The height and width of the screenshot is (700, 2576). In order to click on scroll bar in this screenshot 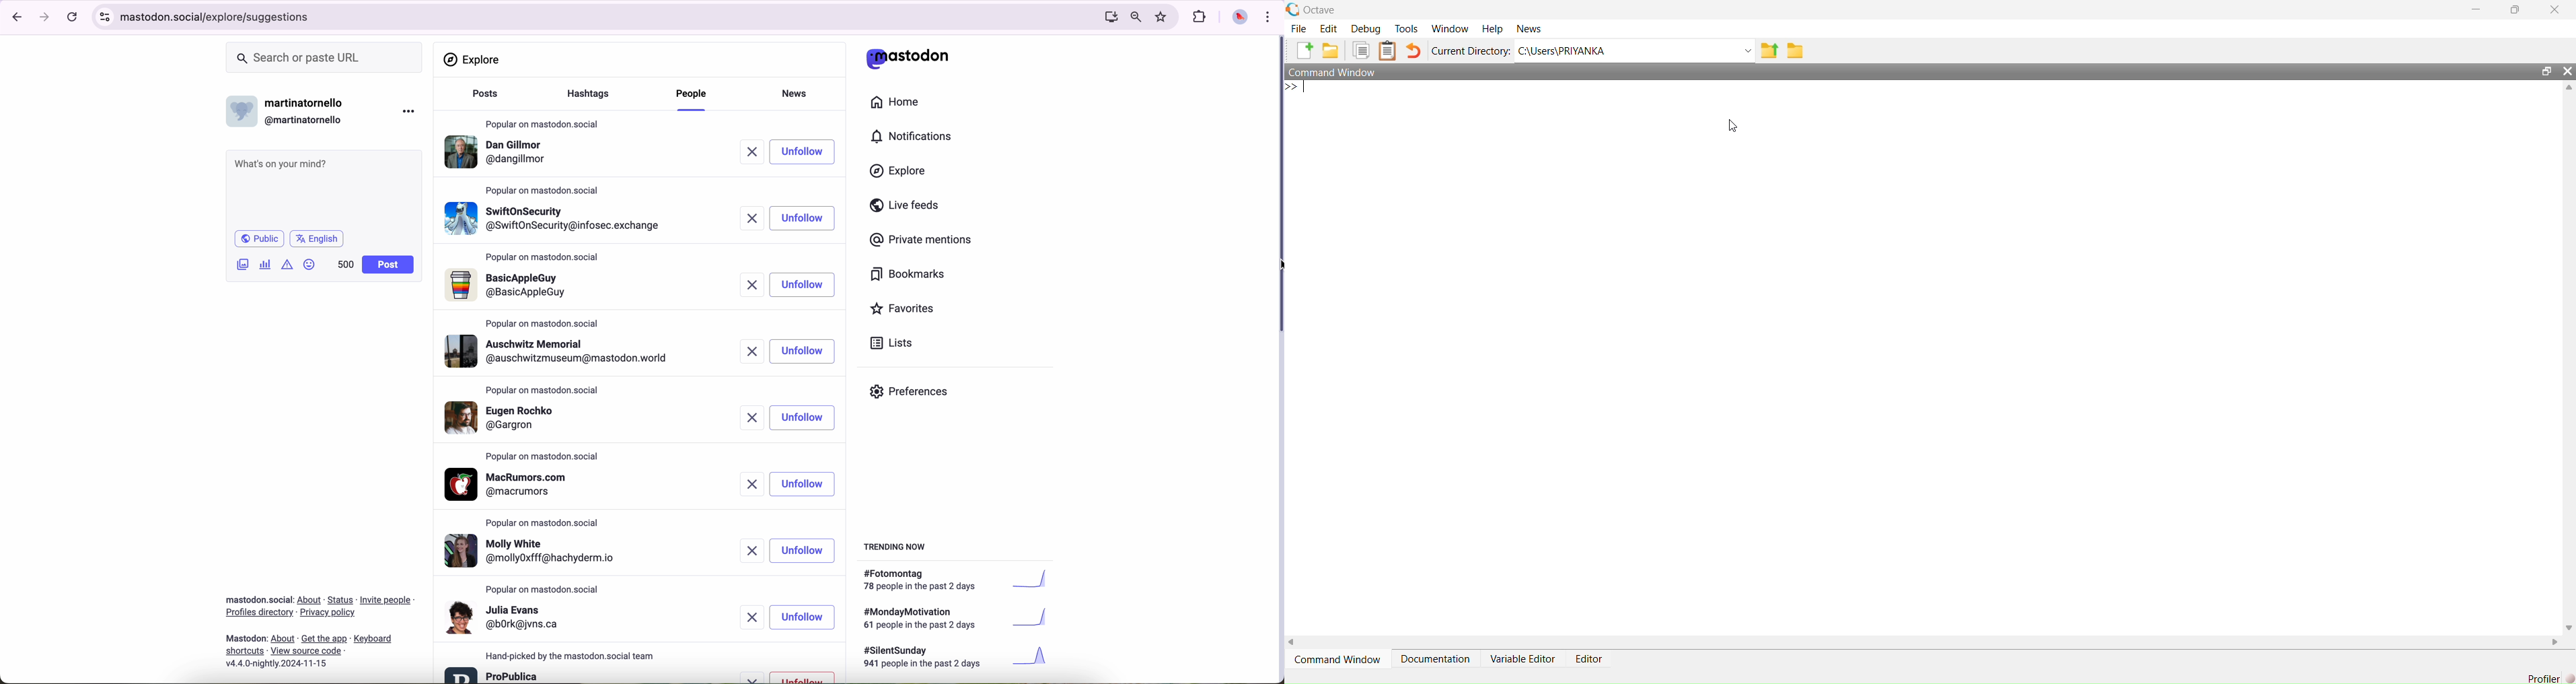, I will do `click(1276, 187)`.